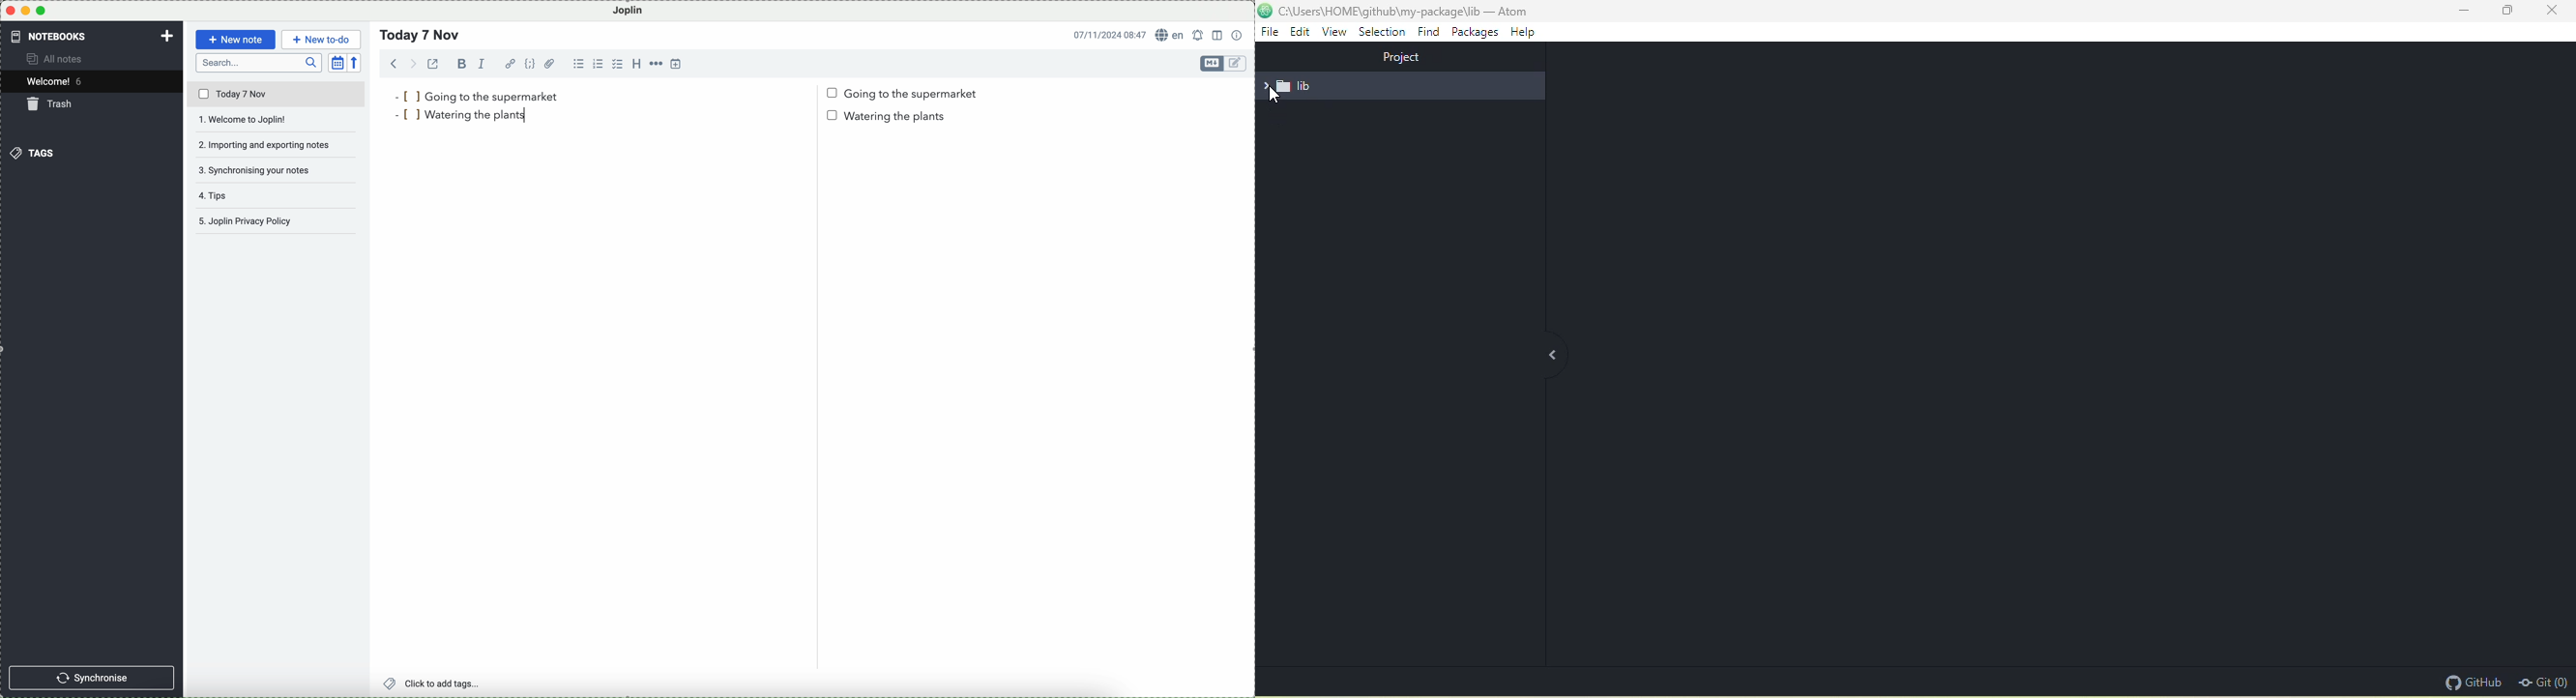 This screenshot has height=700, width=2576. Describe the element at coordinates (460, 63) in the screenshot. I see `bold` at that location.